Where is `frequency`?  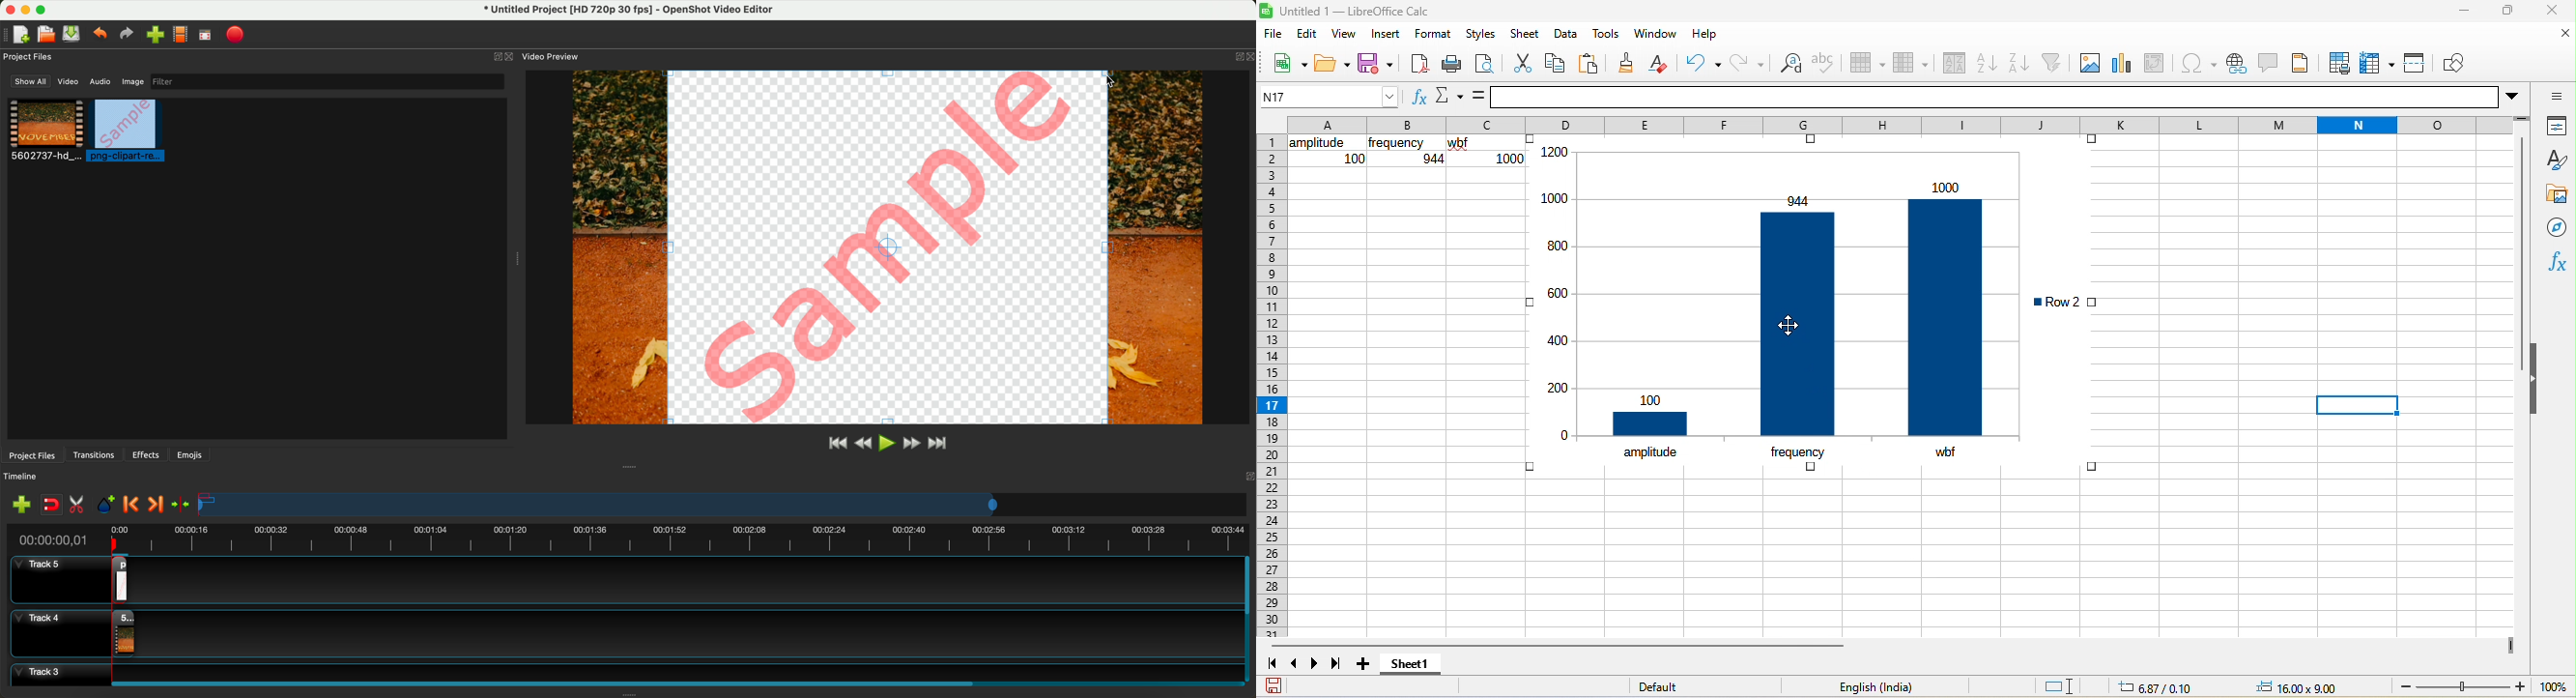
frequency is located at coordinates (1797, 451).